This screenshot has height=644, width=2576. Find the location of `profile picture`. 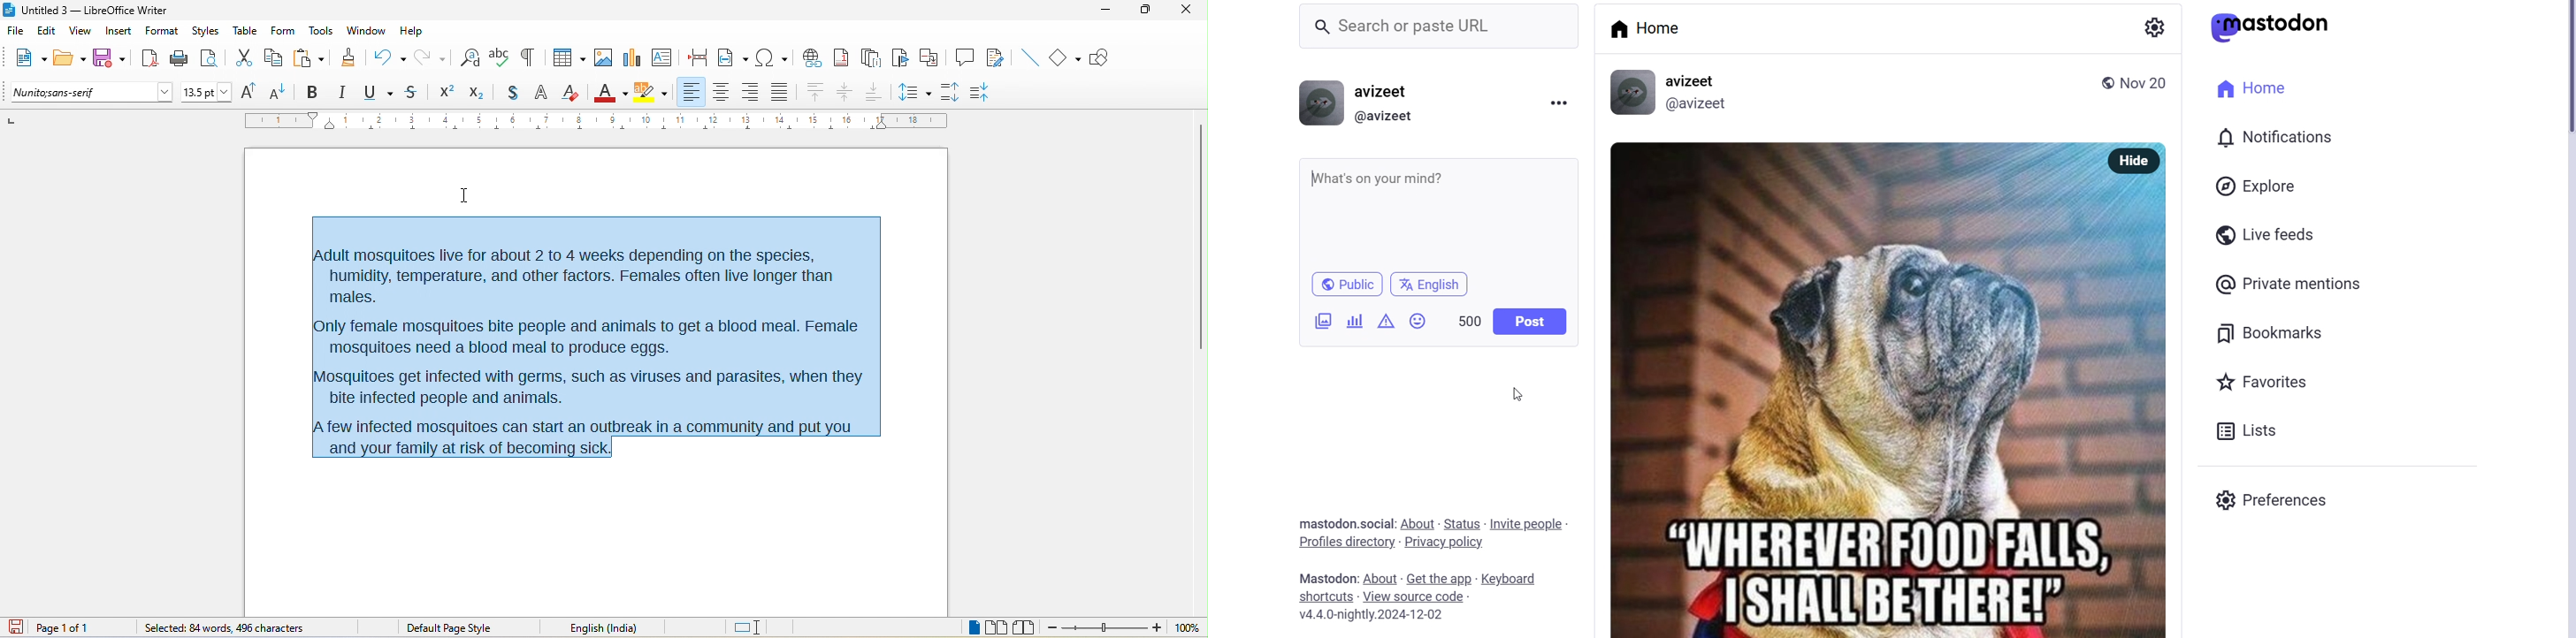

profile picture is located at coordinates (1318, 103).